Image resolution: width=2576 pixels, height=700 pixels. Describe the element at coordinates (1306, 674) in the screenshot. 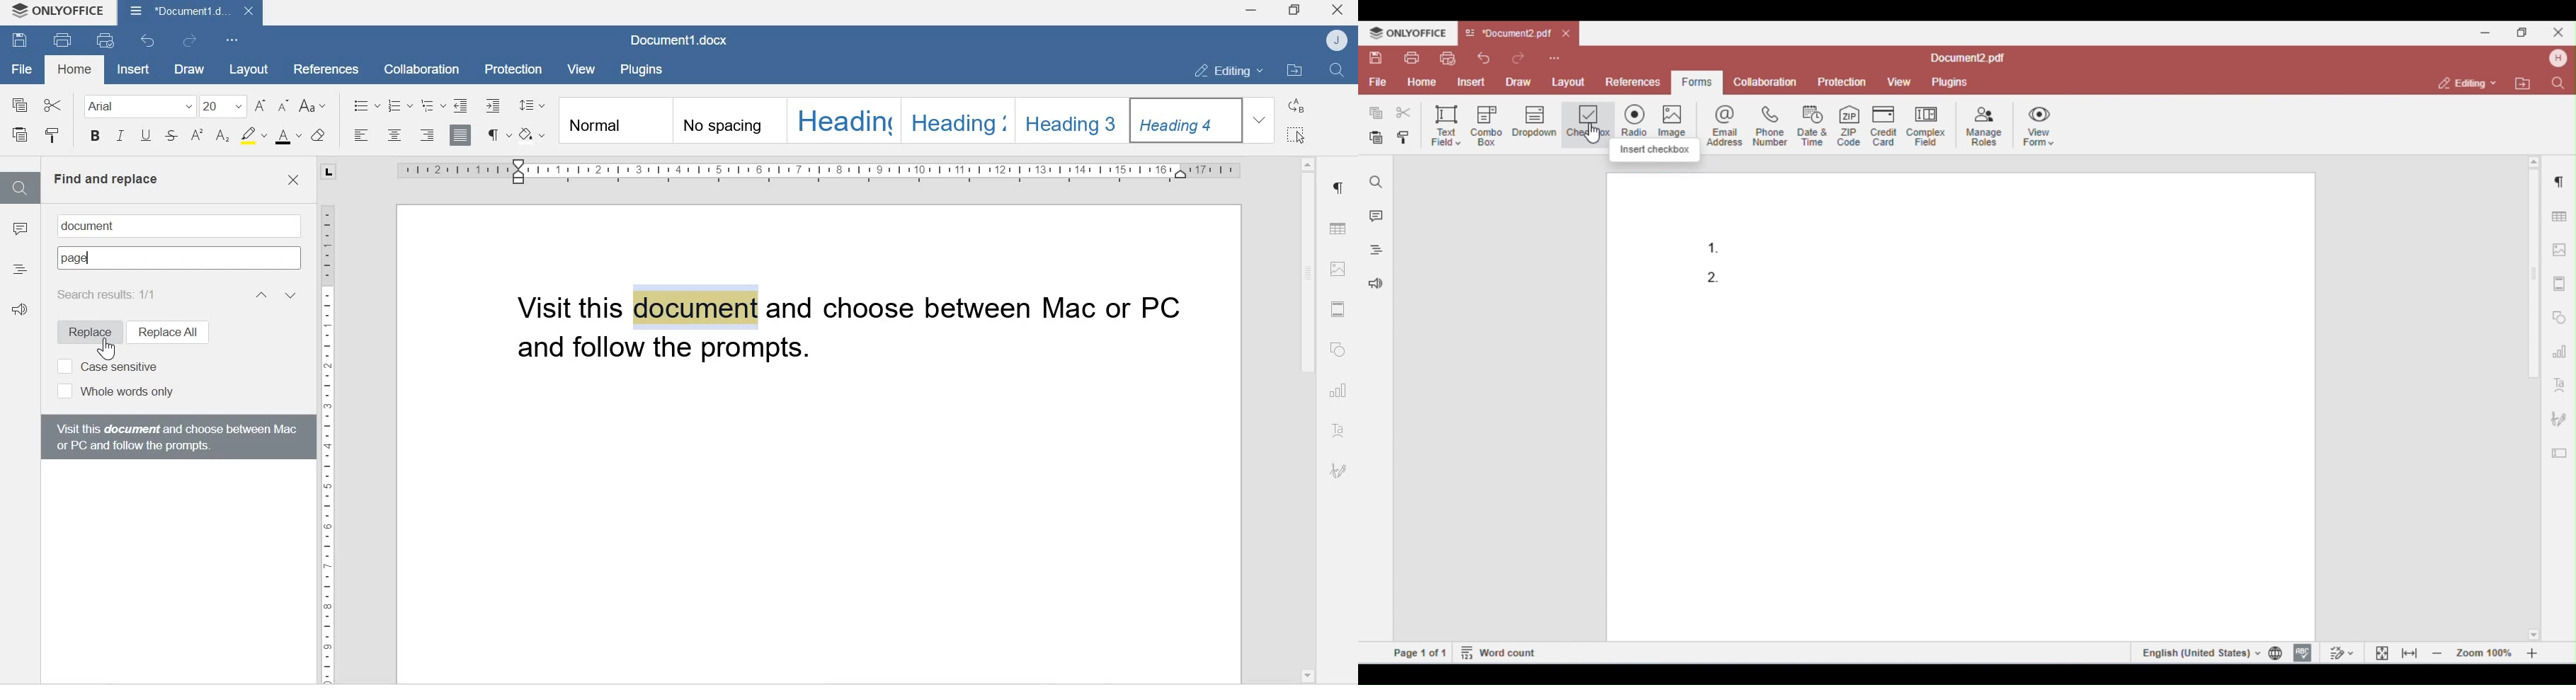

I see `Scroll down` at that location.